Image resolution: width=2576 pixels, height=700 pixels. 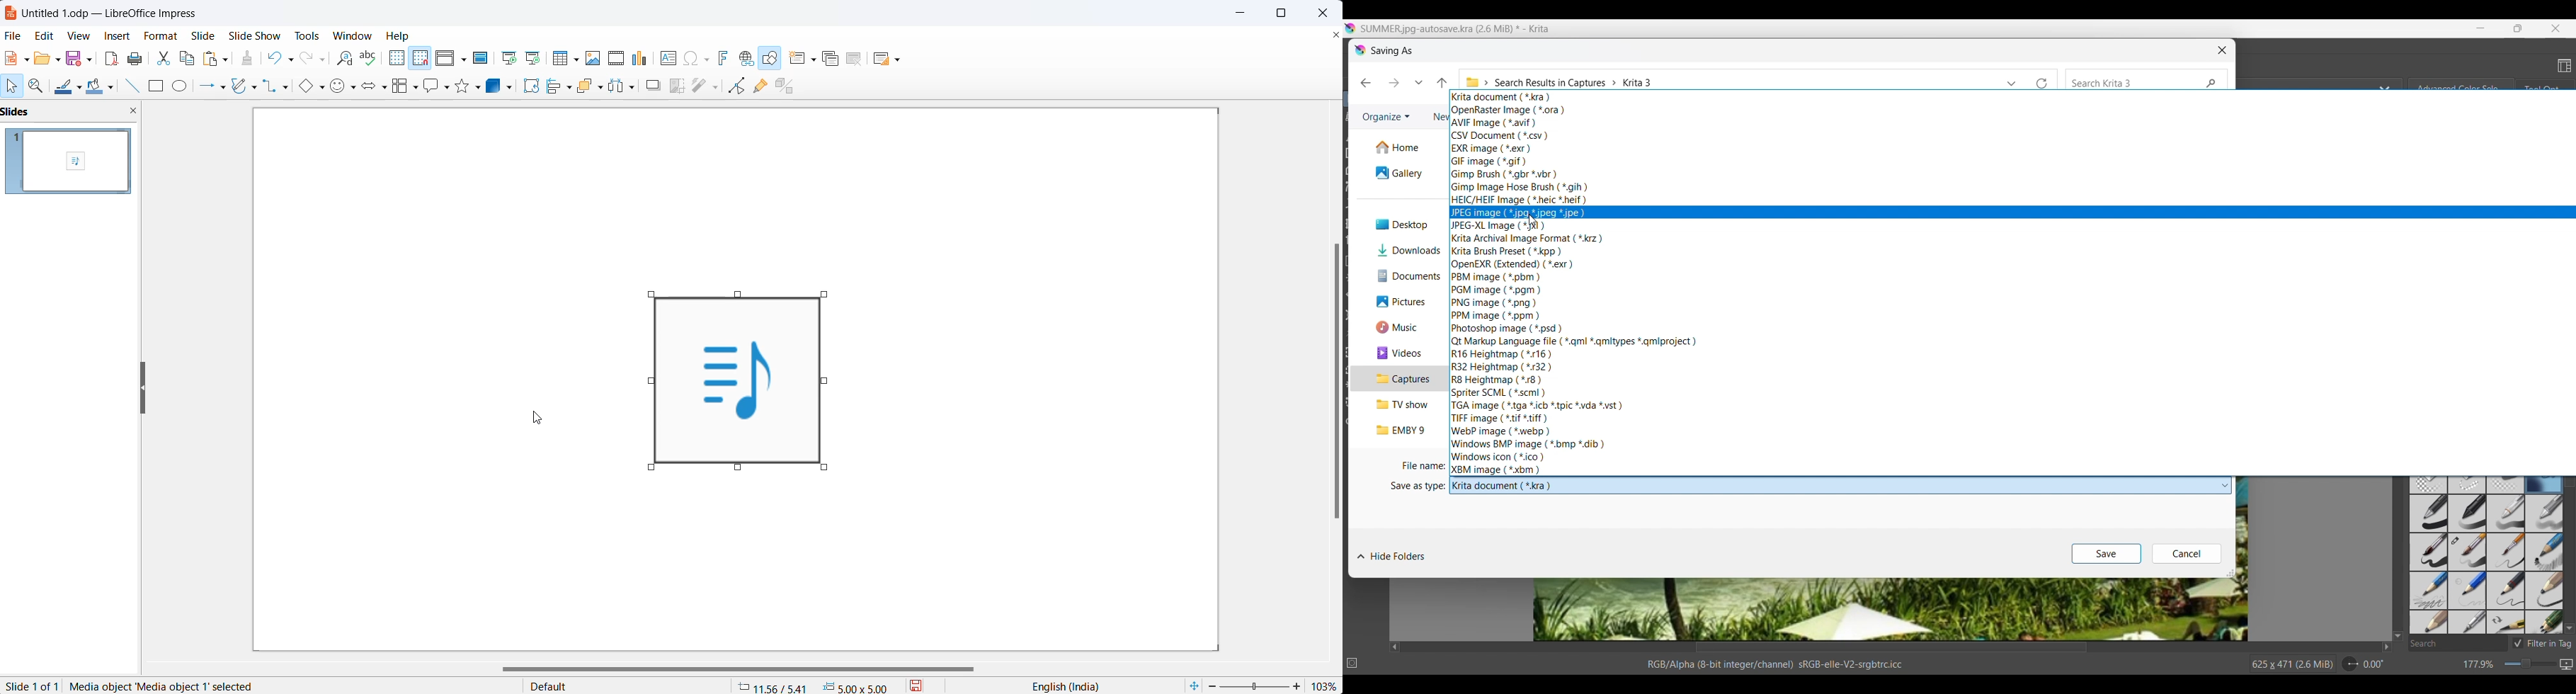 What do you see at coordinates (462, 86) in the screenshot?
I see `stars and banners` at bounding box center [462, 86].